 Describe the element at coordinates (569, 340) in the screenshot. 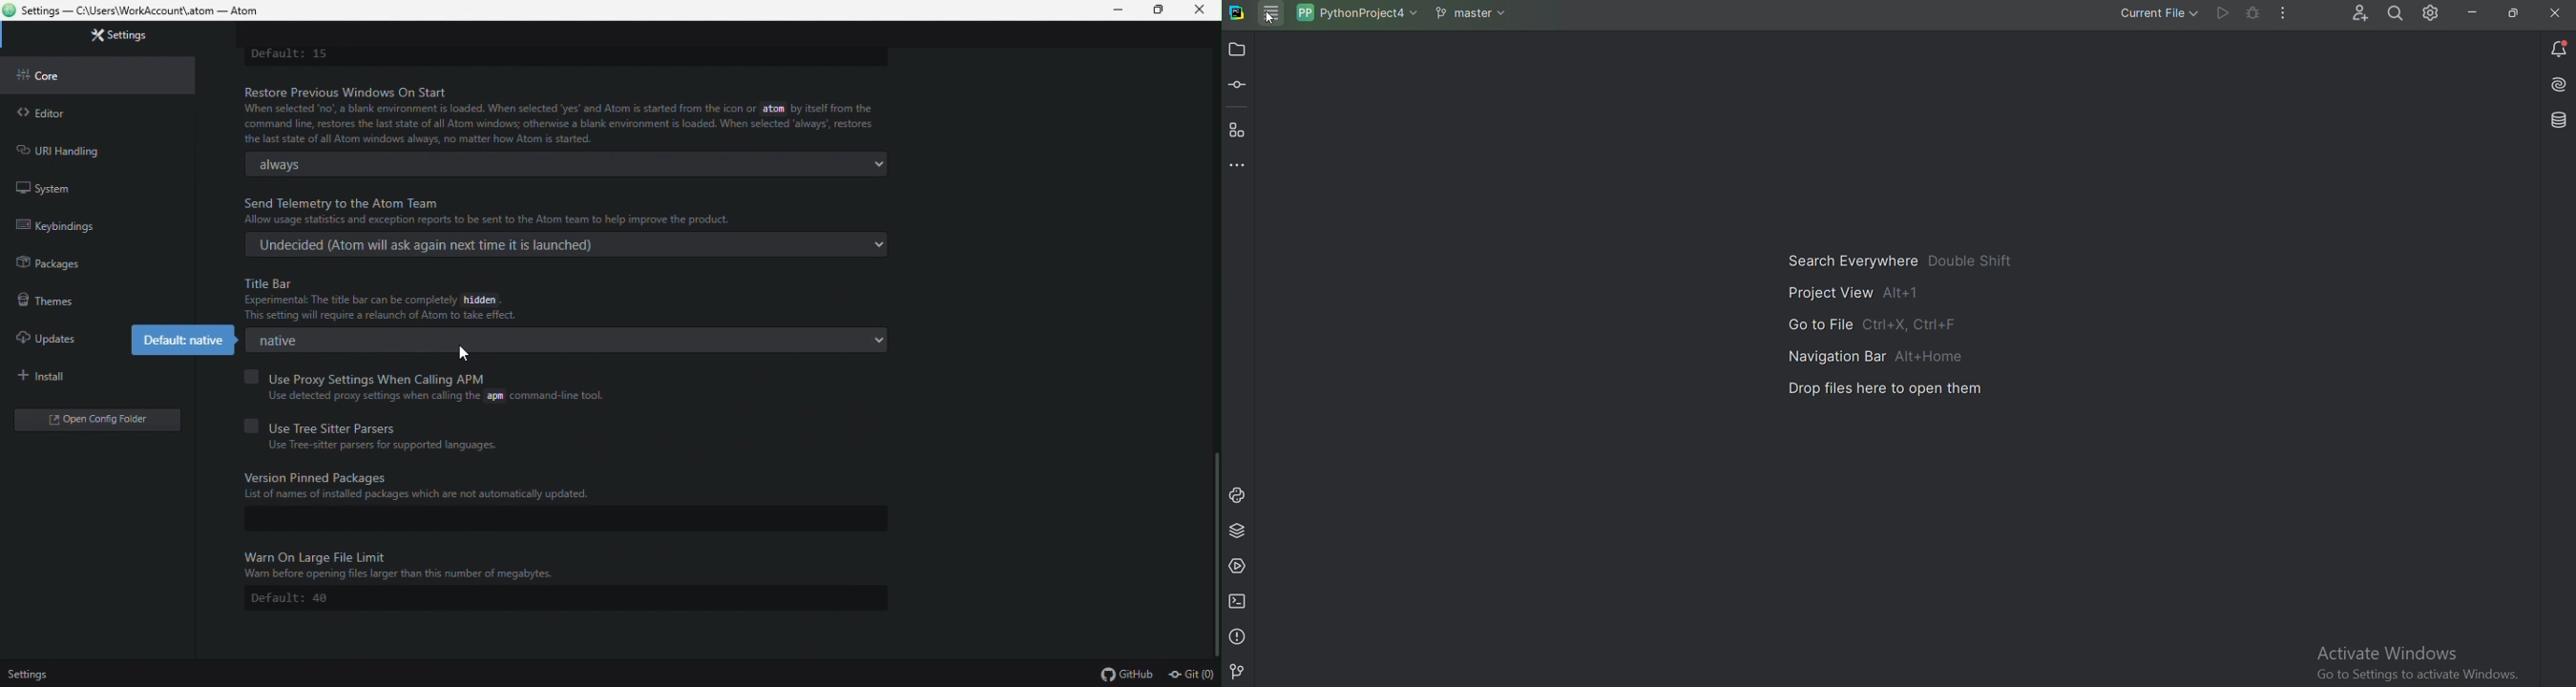

I see `native` at that location.